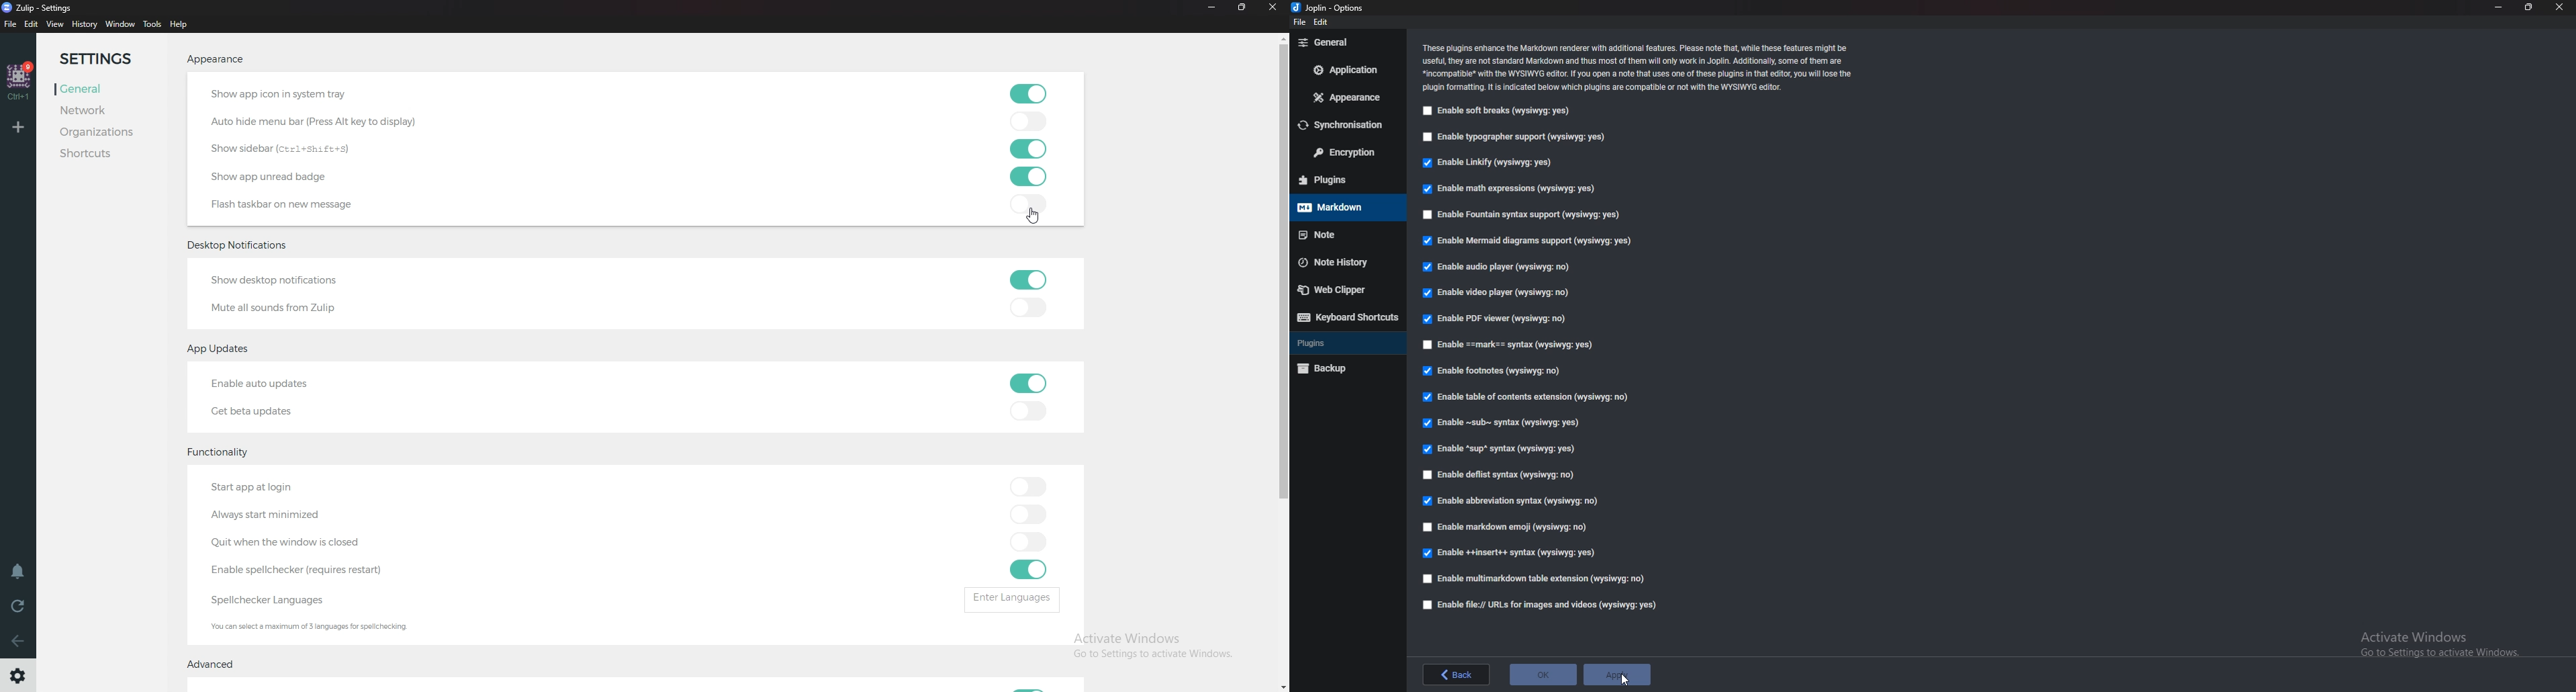  I want to click on toggle, so click(1025, 122).